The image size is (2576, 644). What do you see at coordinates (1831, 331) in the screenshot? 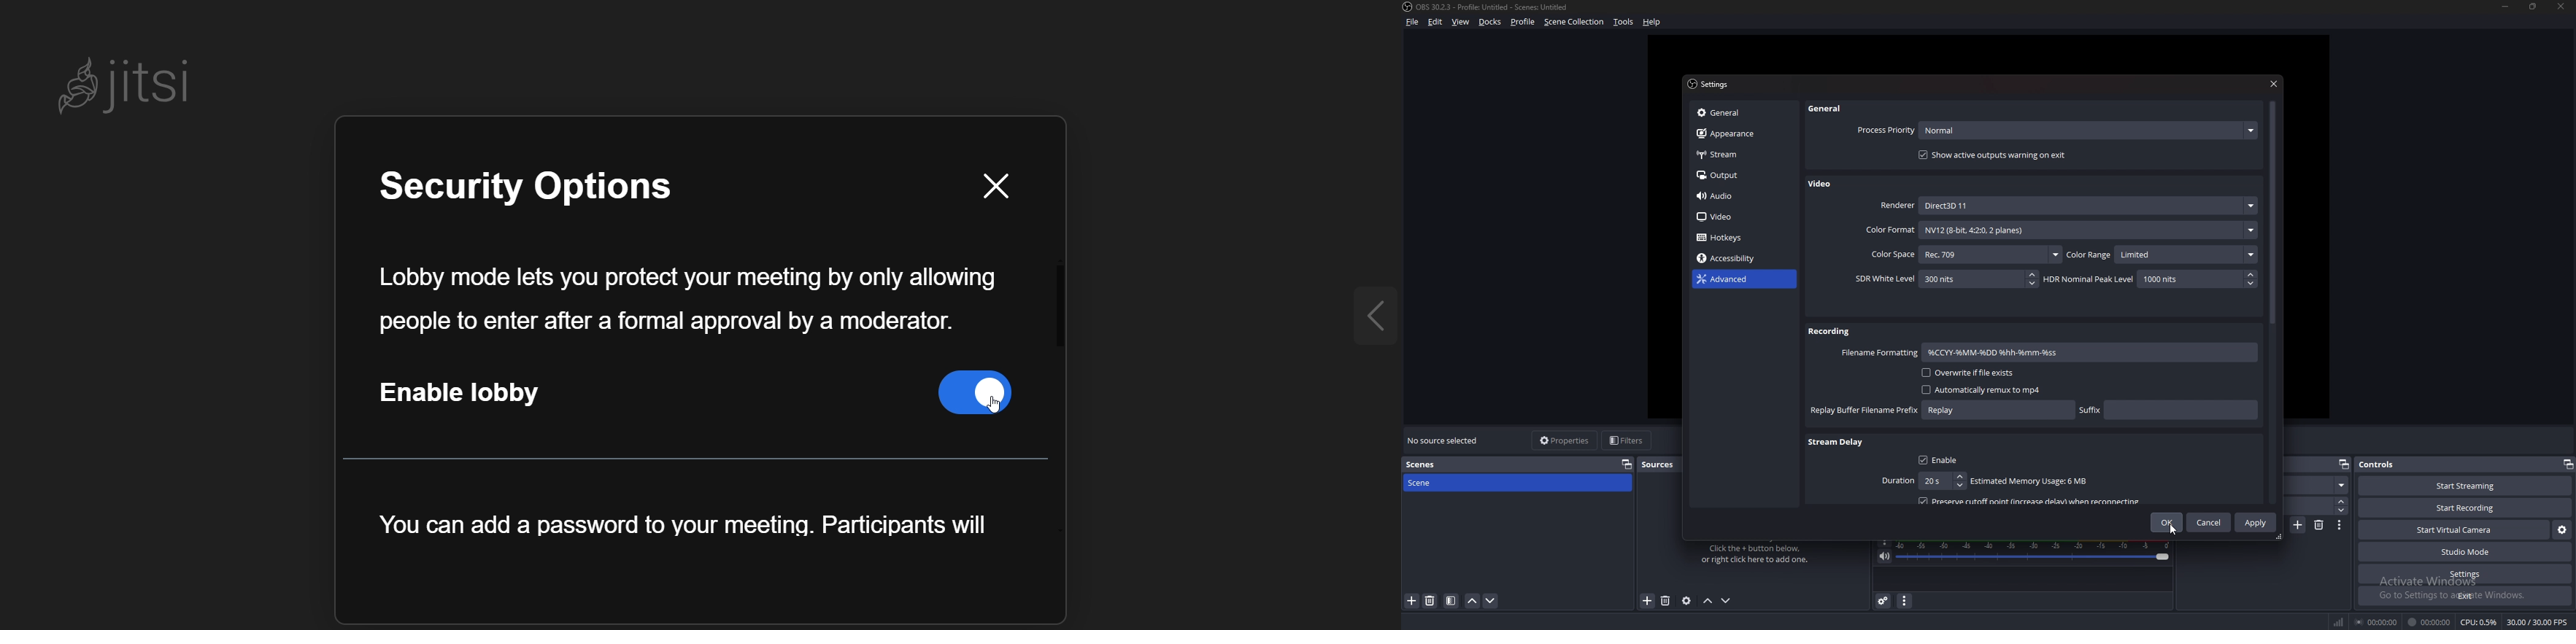
I see `Recording` at bounding box center [1831, 331].